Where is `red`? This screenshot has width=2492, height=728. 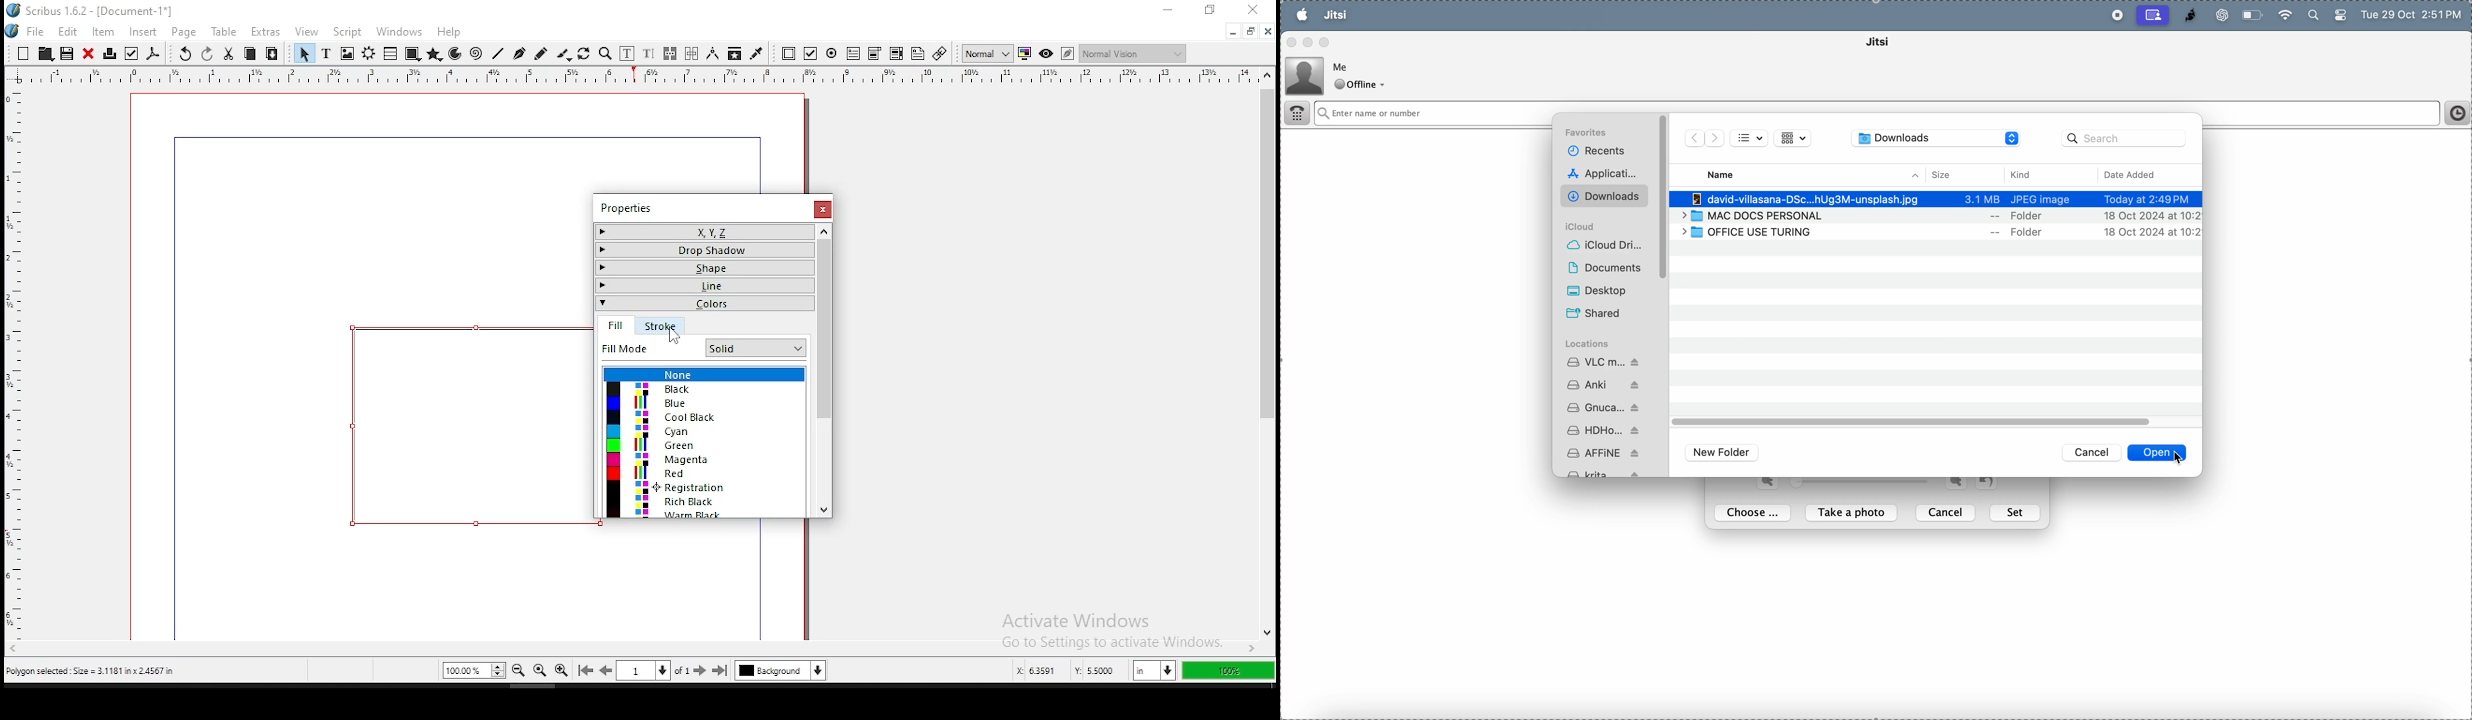
red is located at coordinates (705, 472).